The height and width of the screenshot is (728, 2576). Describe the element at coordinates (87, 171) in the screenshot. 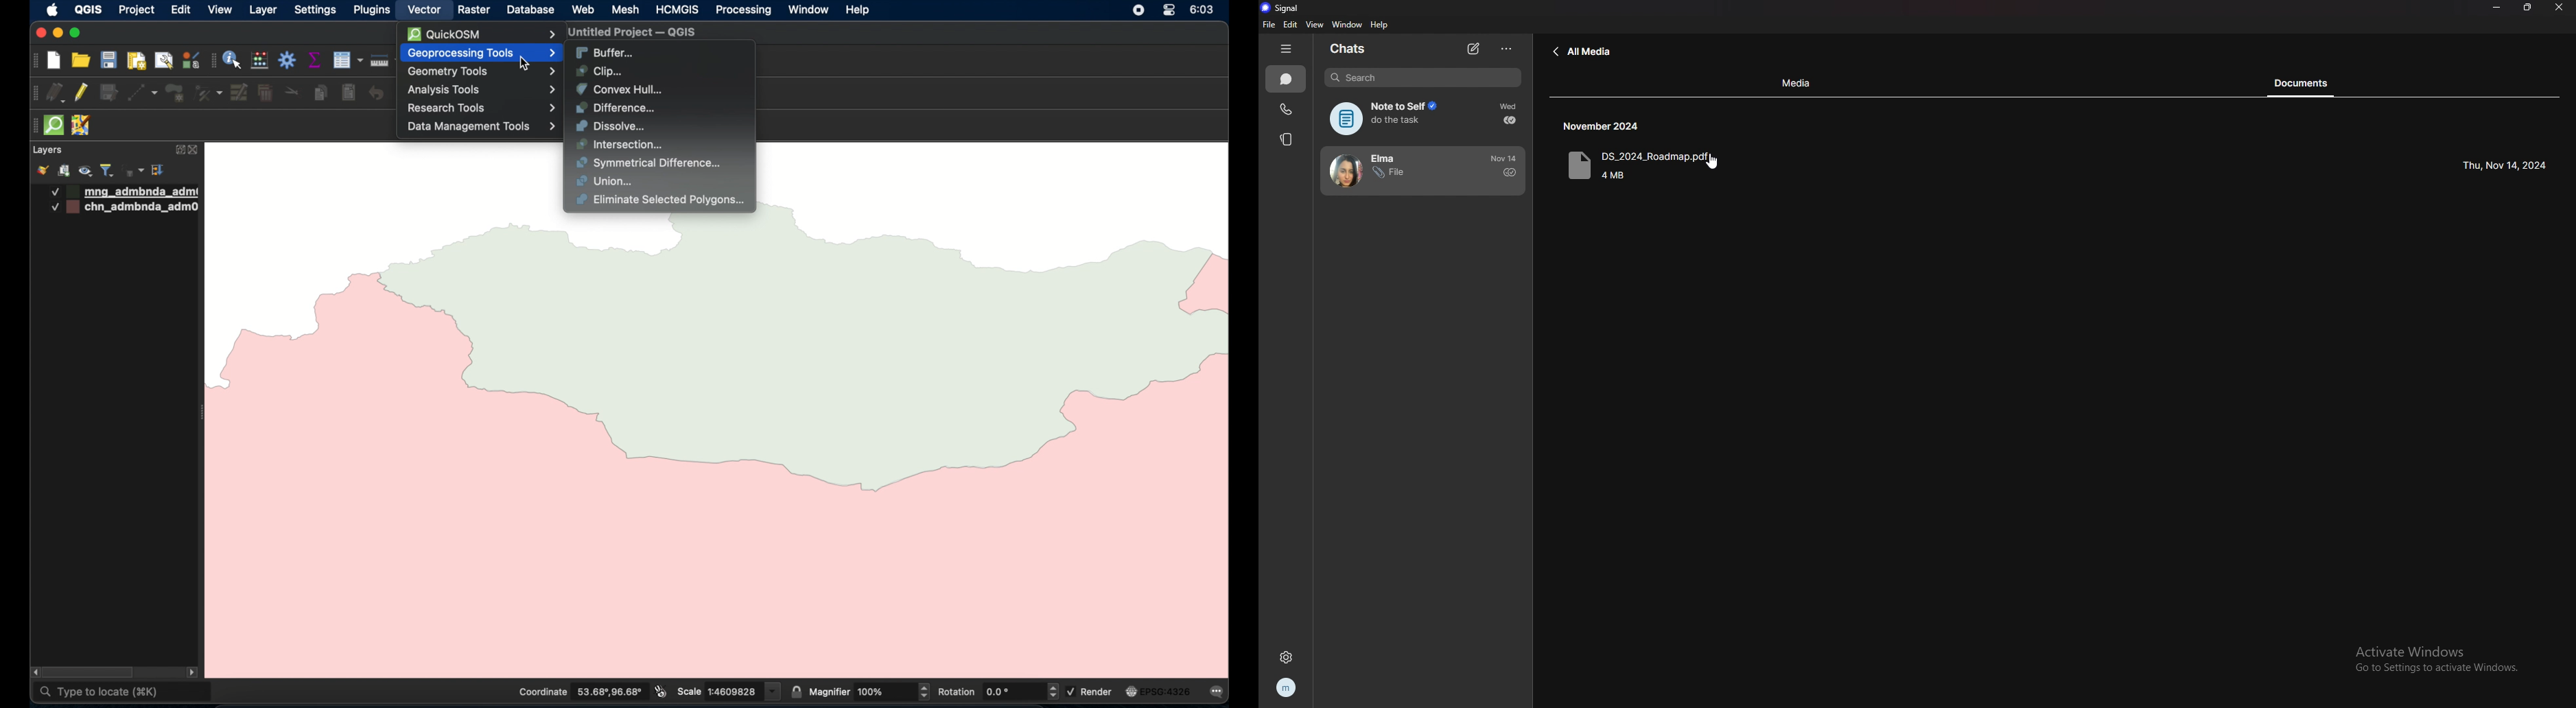

I see `manage map theme` at that location.